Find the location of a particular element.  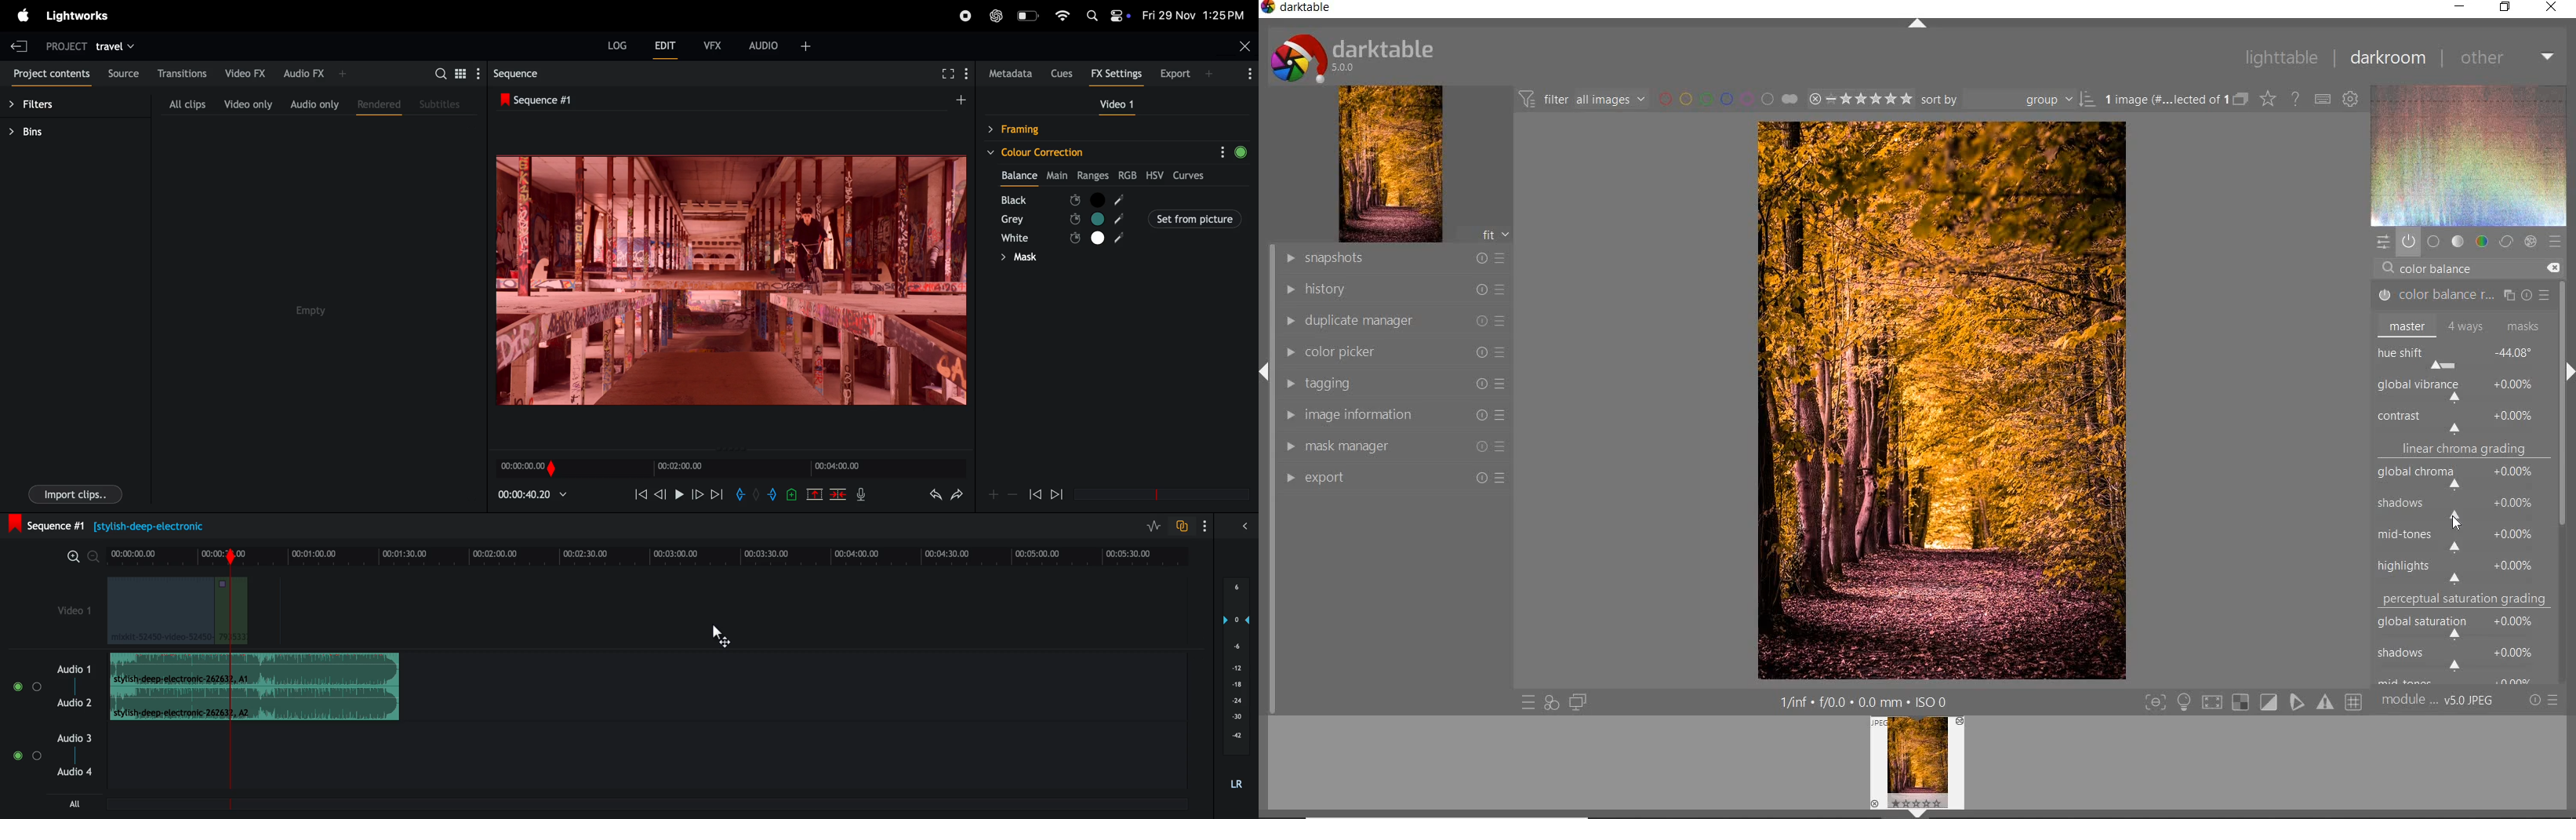

shadows is located at coordinates (2461, 509).